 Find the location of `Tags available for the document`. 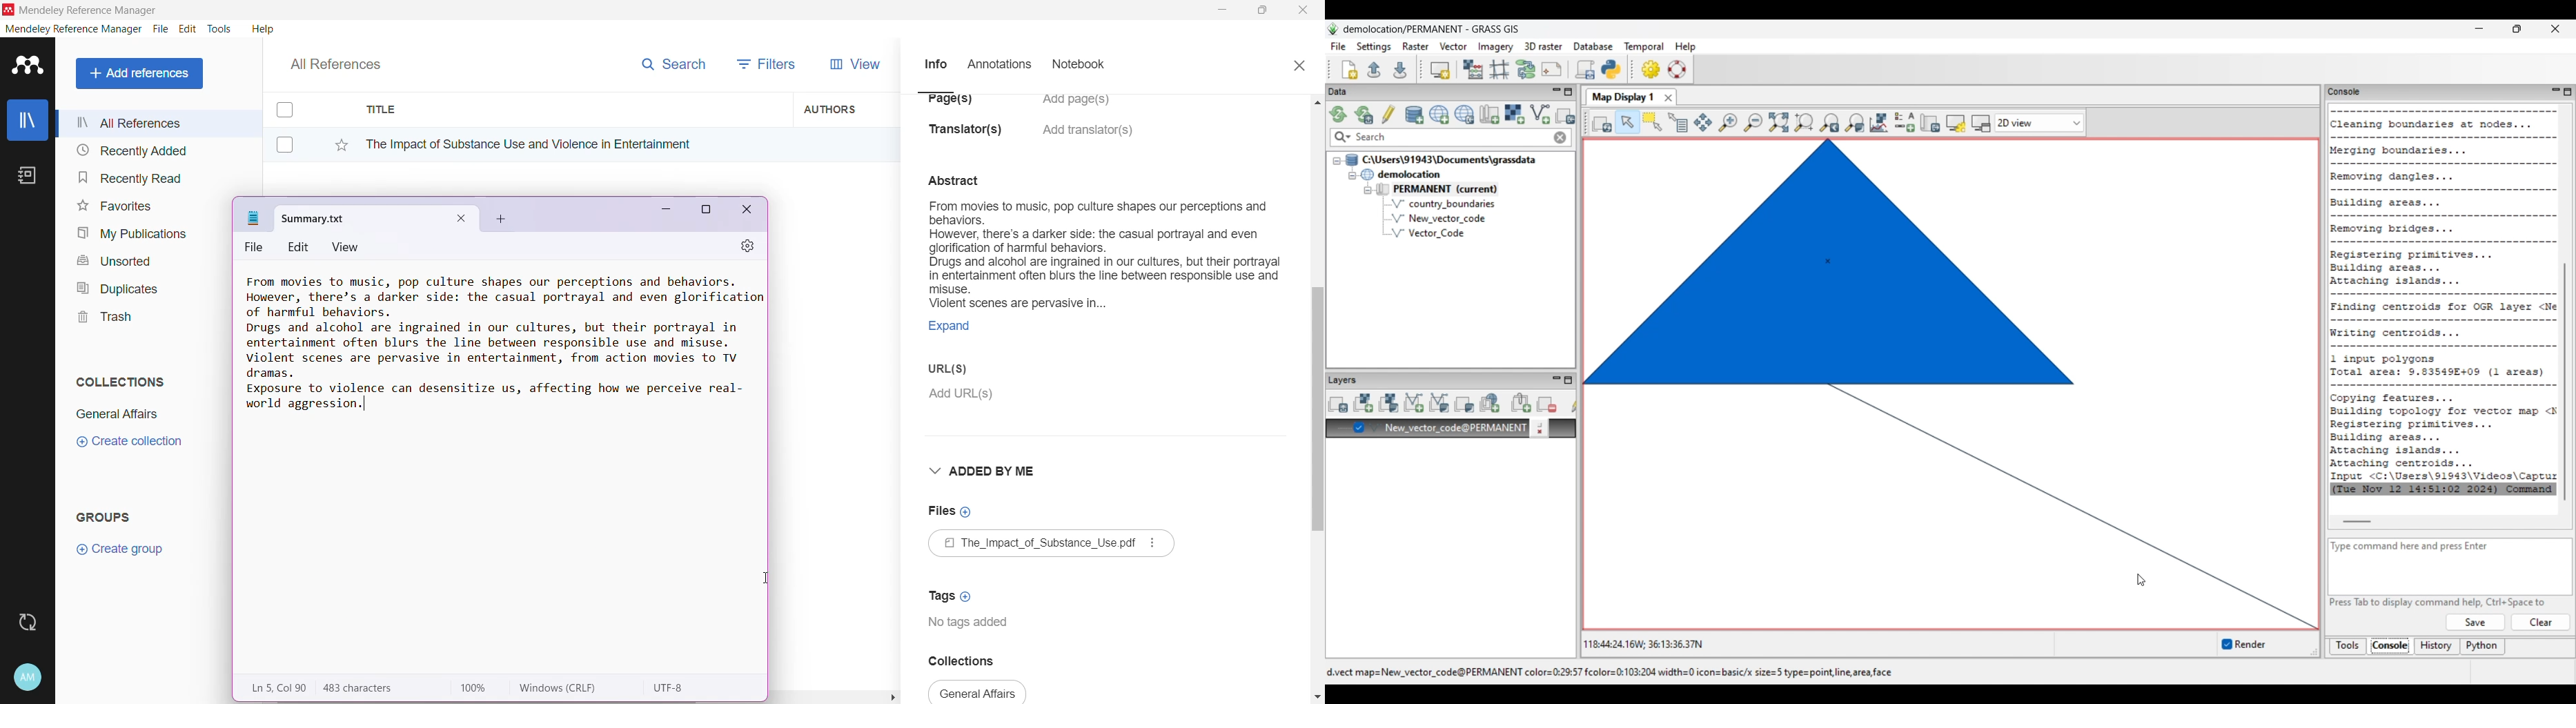

Tags available for the document is located at coordinates (972, 624).